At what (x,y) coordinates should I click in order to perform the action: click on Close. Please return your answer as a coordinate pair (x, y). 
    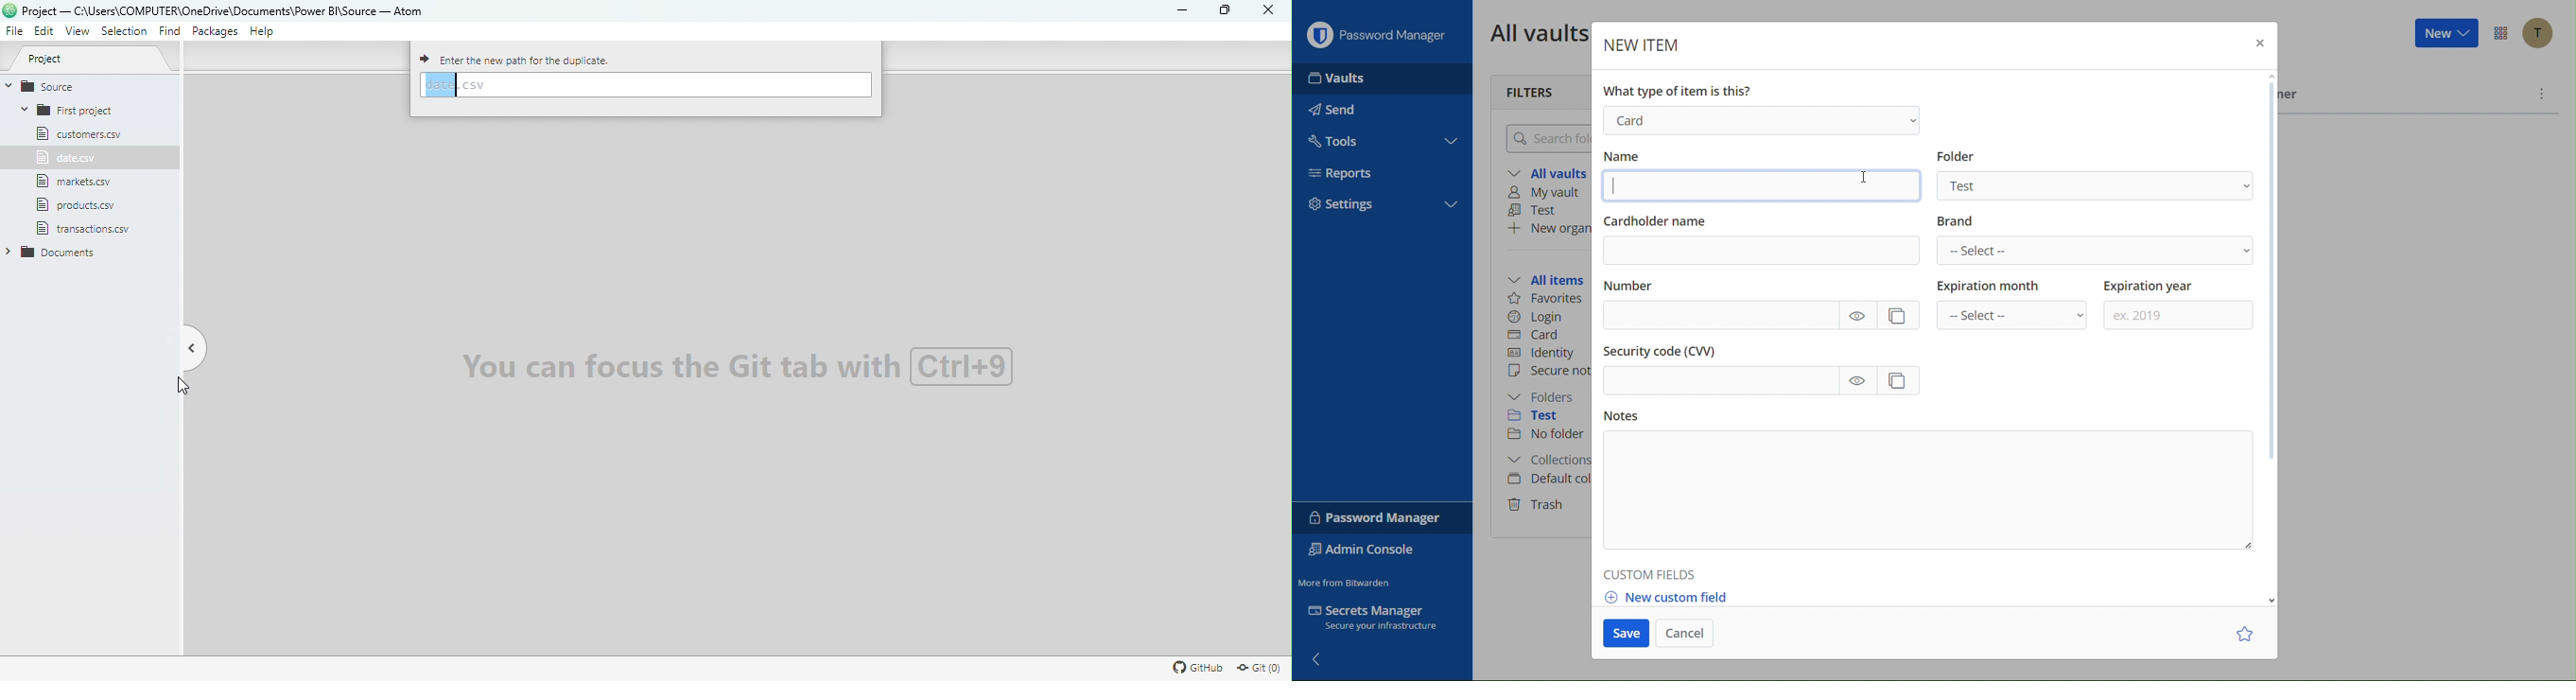
    Looking at the image, I should click on (1263, 10).